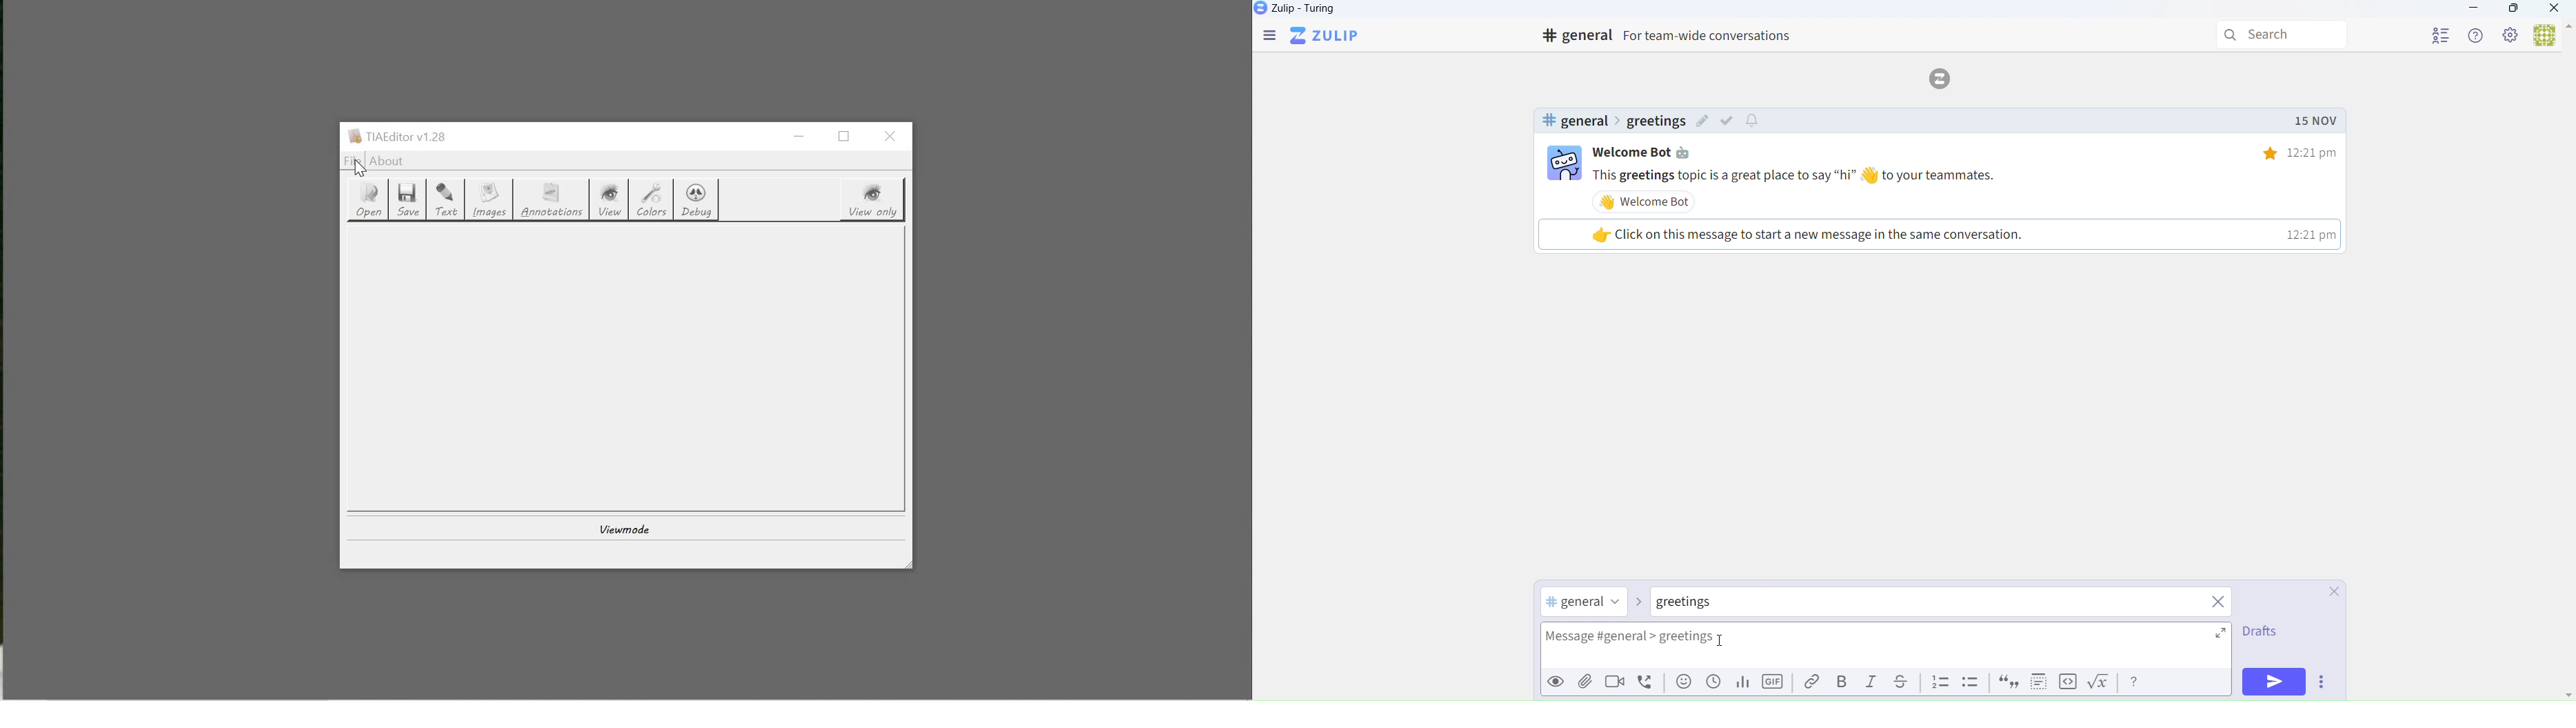 The image size is (2576, 728). Describe the element at coordinates (1872, 684) in the screenshot. I see `Italic` at that location.